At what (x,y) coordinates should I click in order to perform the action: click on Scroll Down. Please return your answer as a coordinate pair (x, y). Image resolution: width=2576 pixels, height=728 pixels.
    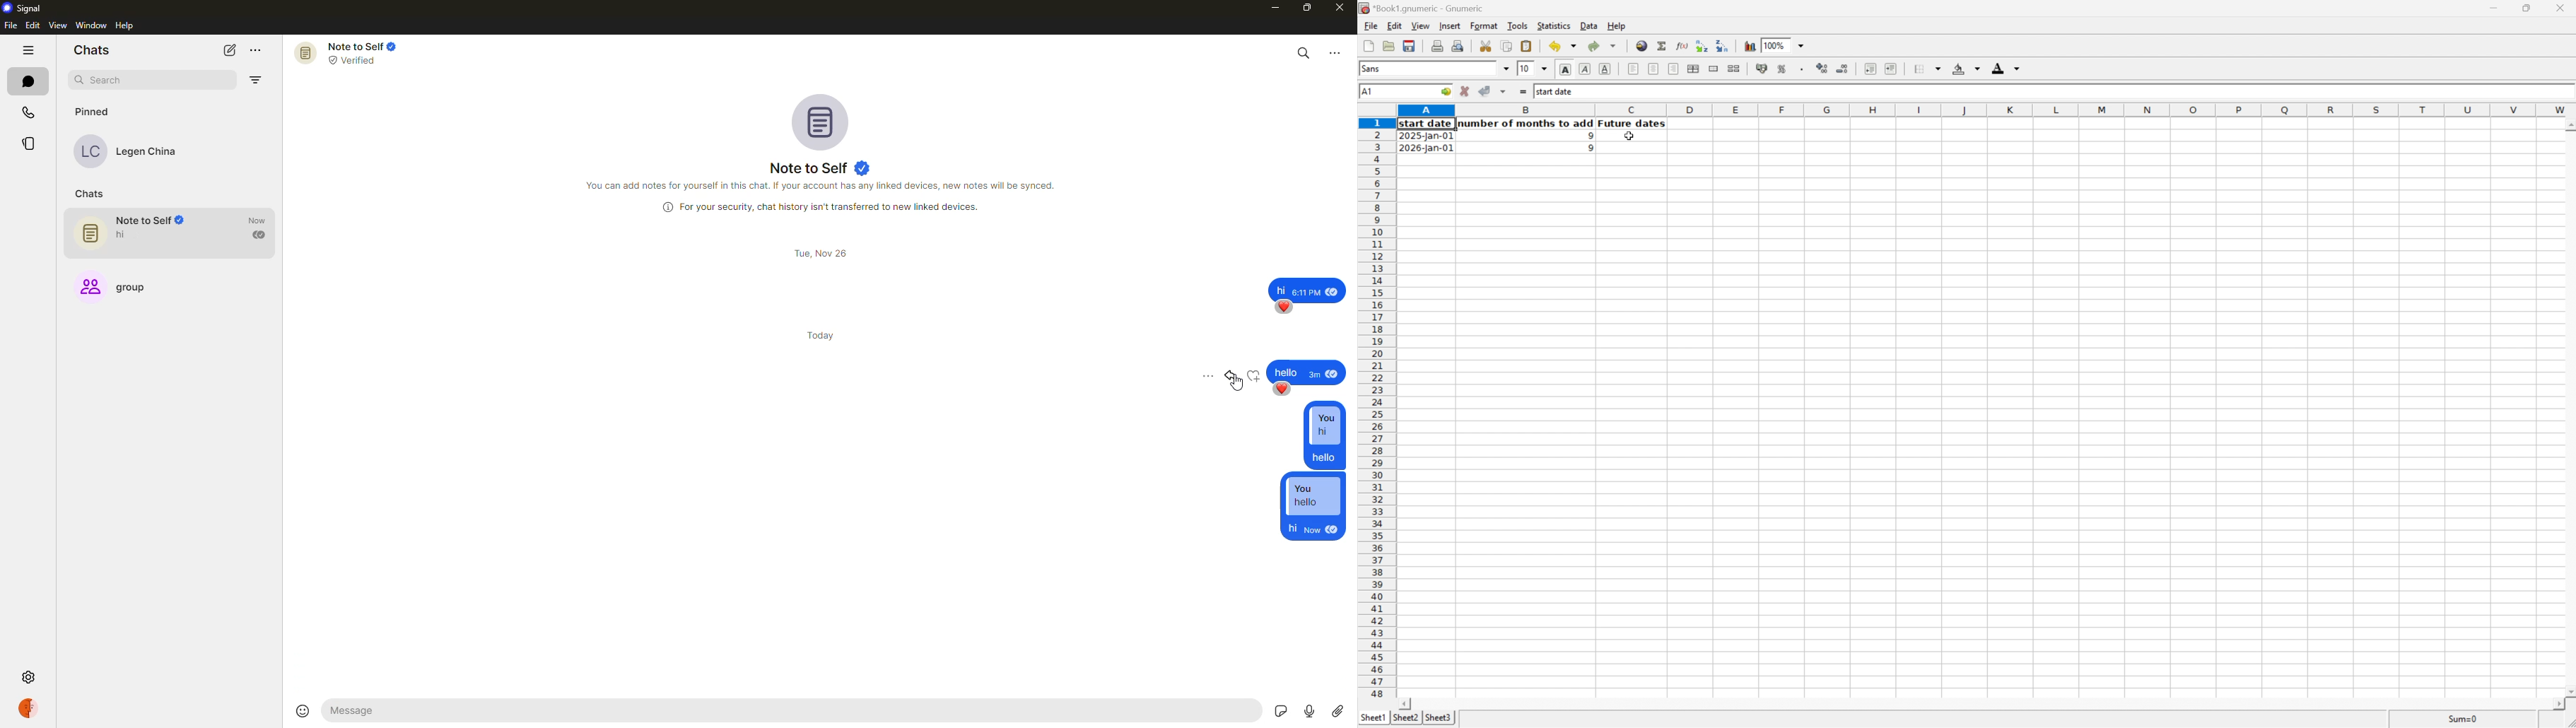
    Looking at the image, I should click on (2569, 689).